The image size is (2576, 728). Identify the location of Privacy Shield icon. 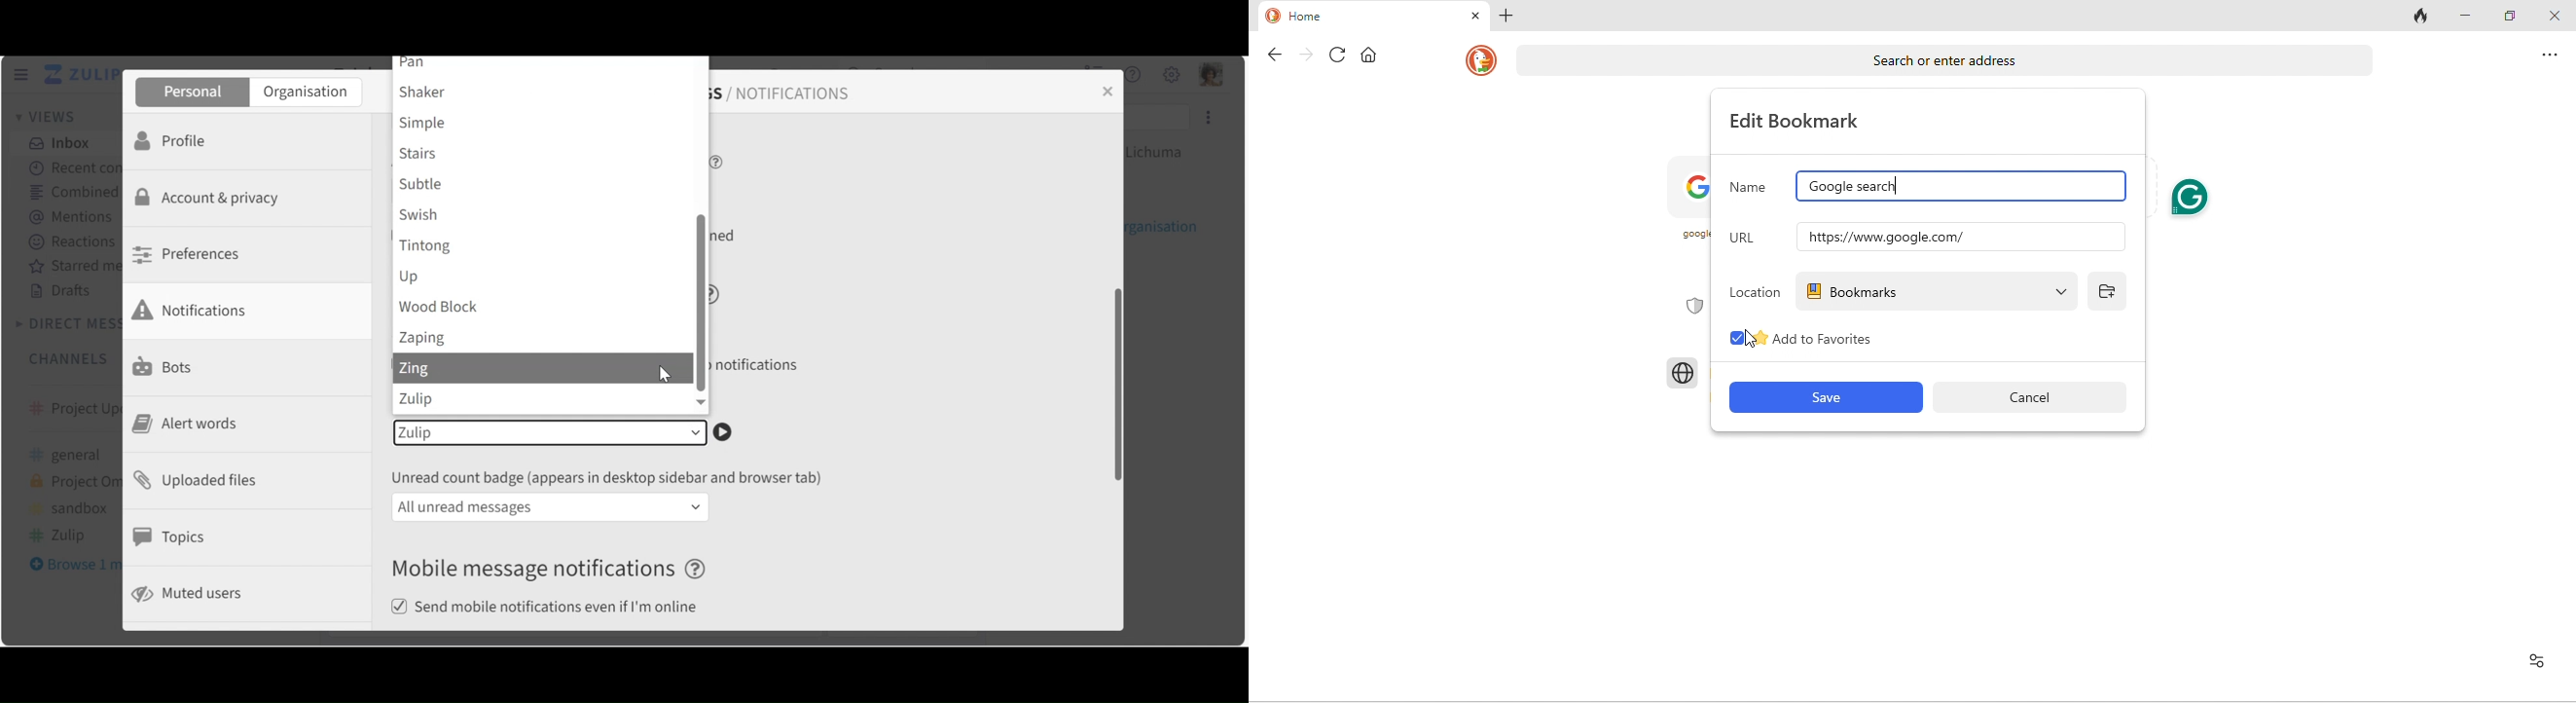
(1690, 306).